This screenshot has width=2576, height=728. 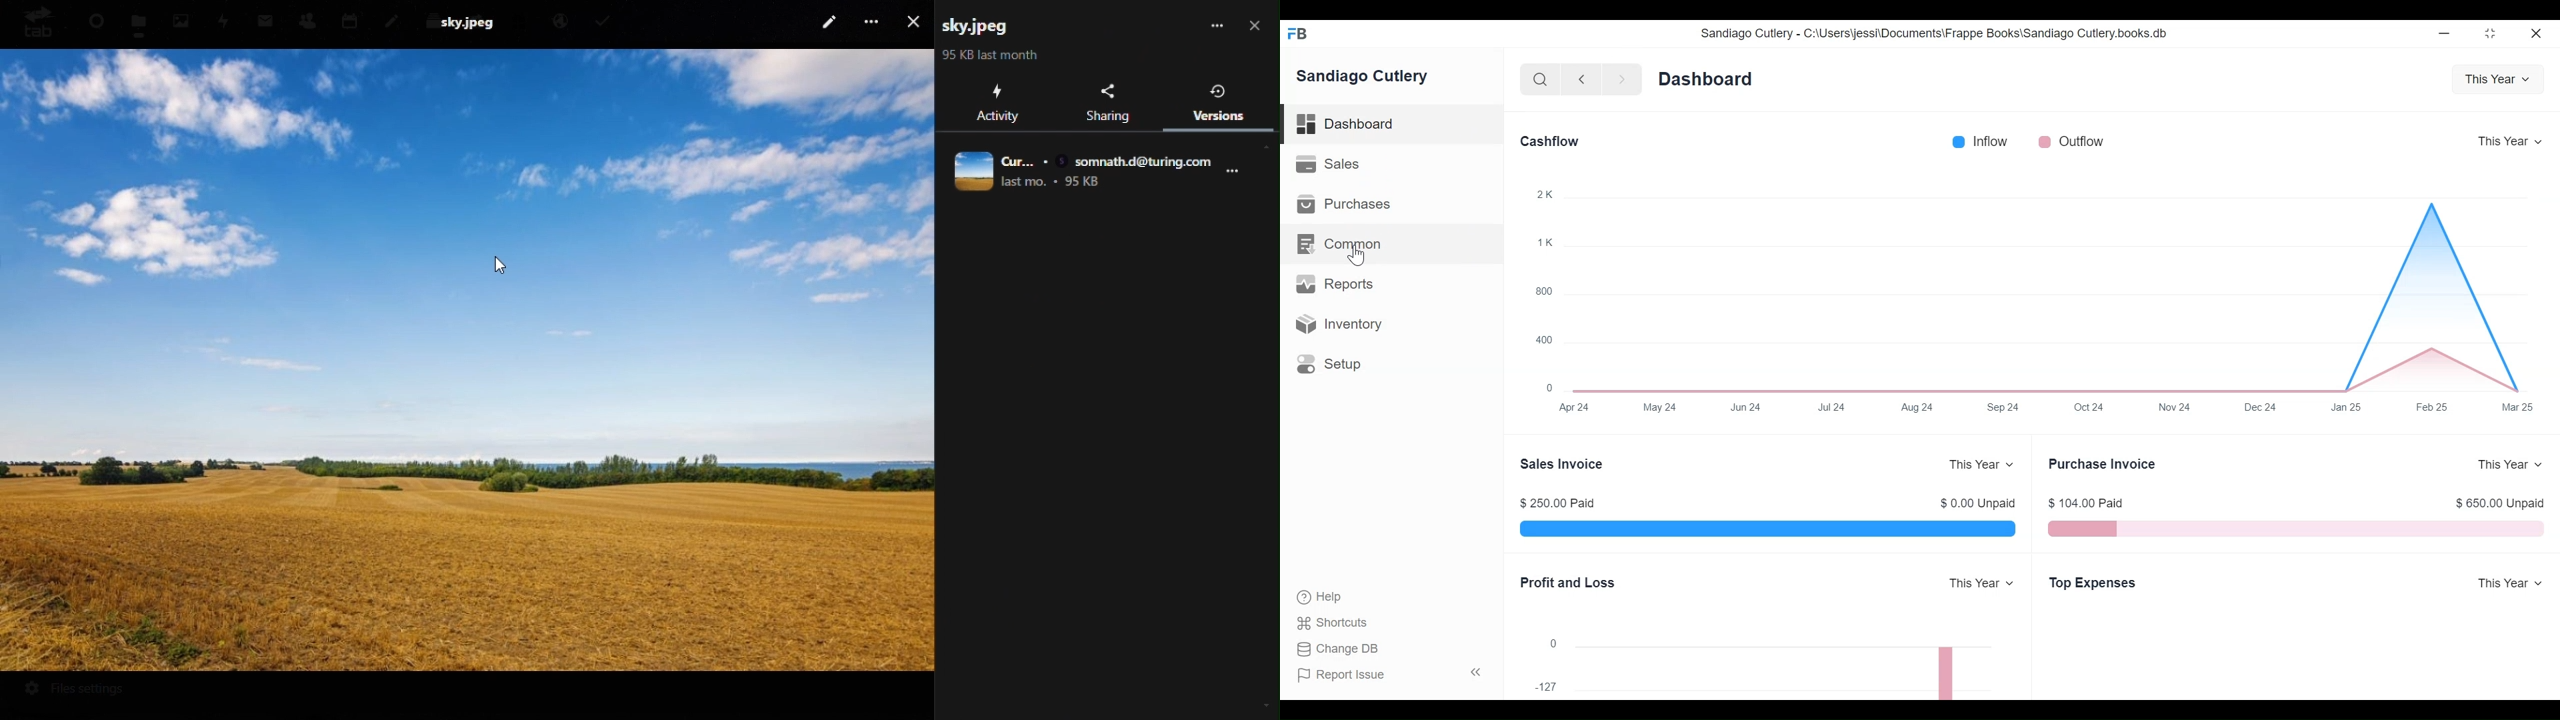 I want to click on Report Issue, so click(x=1347, y=676).